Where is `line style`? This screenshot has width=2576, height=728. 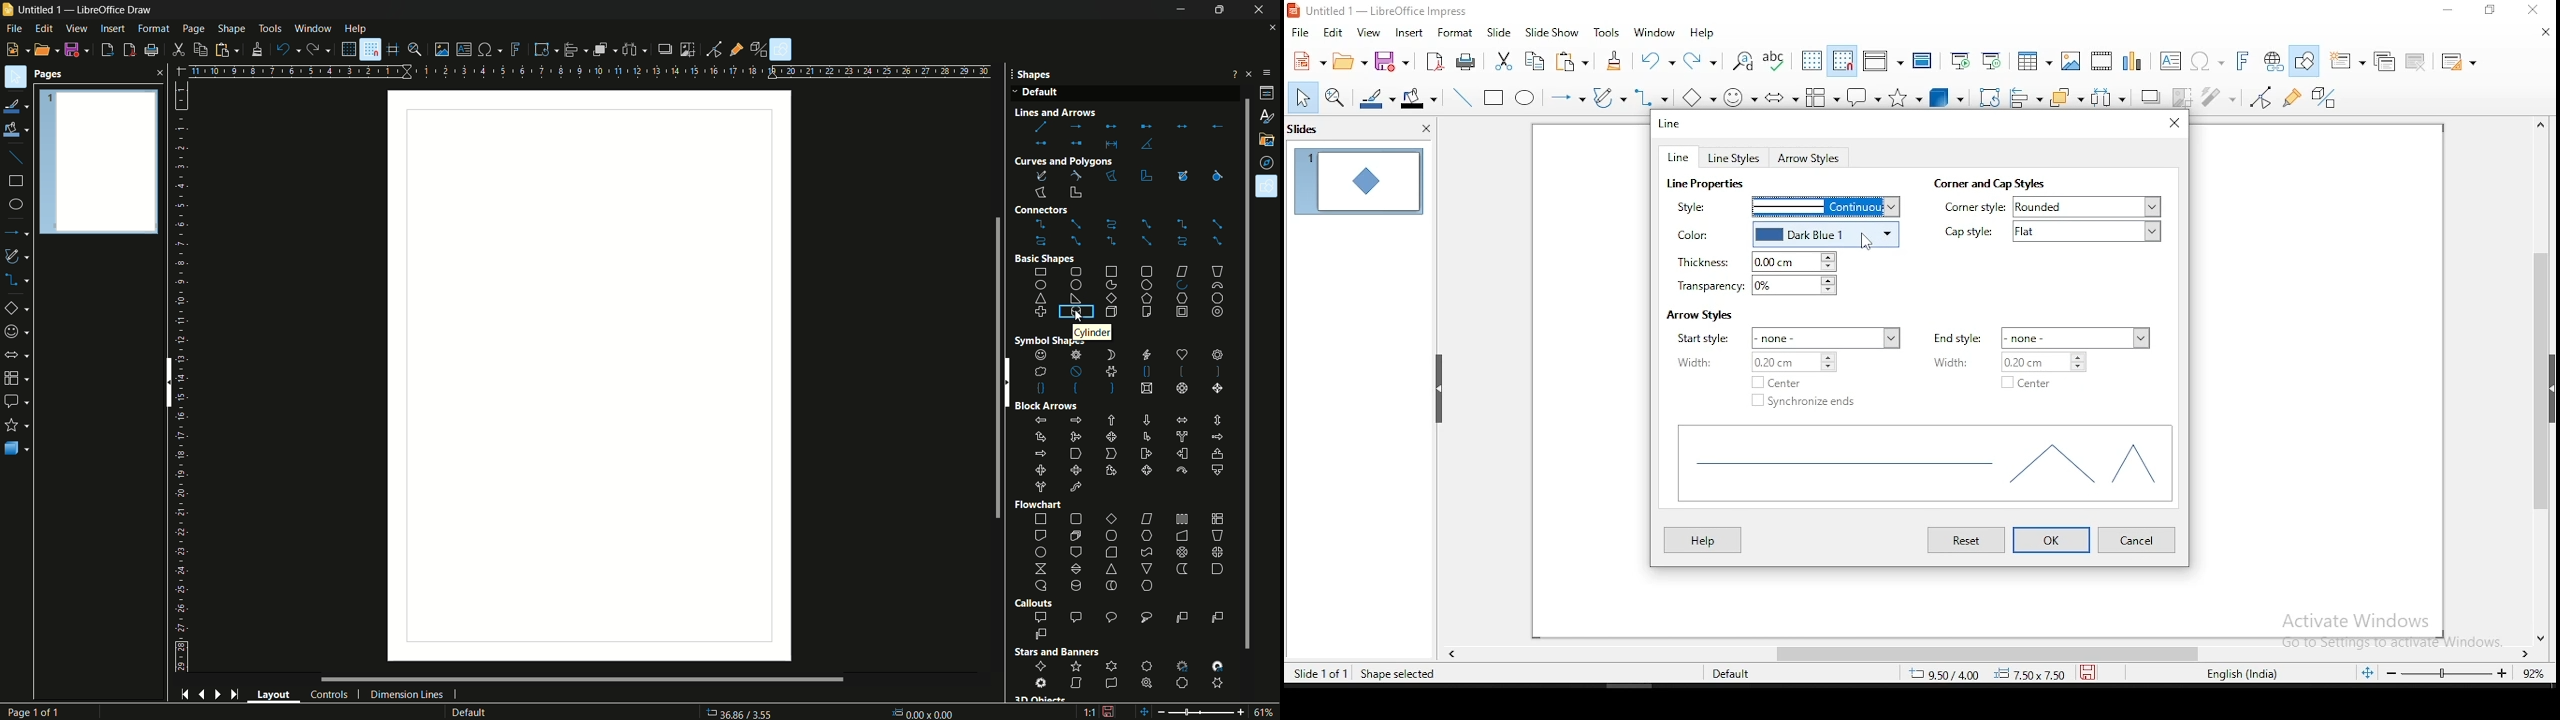
line style is located at coordinates (1708, 206).